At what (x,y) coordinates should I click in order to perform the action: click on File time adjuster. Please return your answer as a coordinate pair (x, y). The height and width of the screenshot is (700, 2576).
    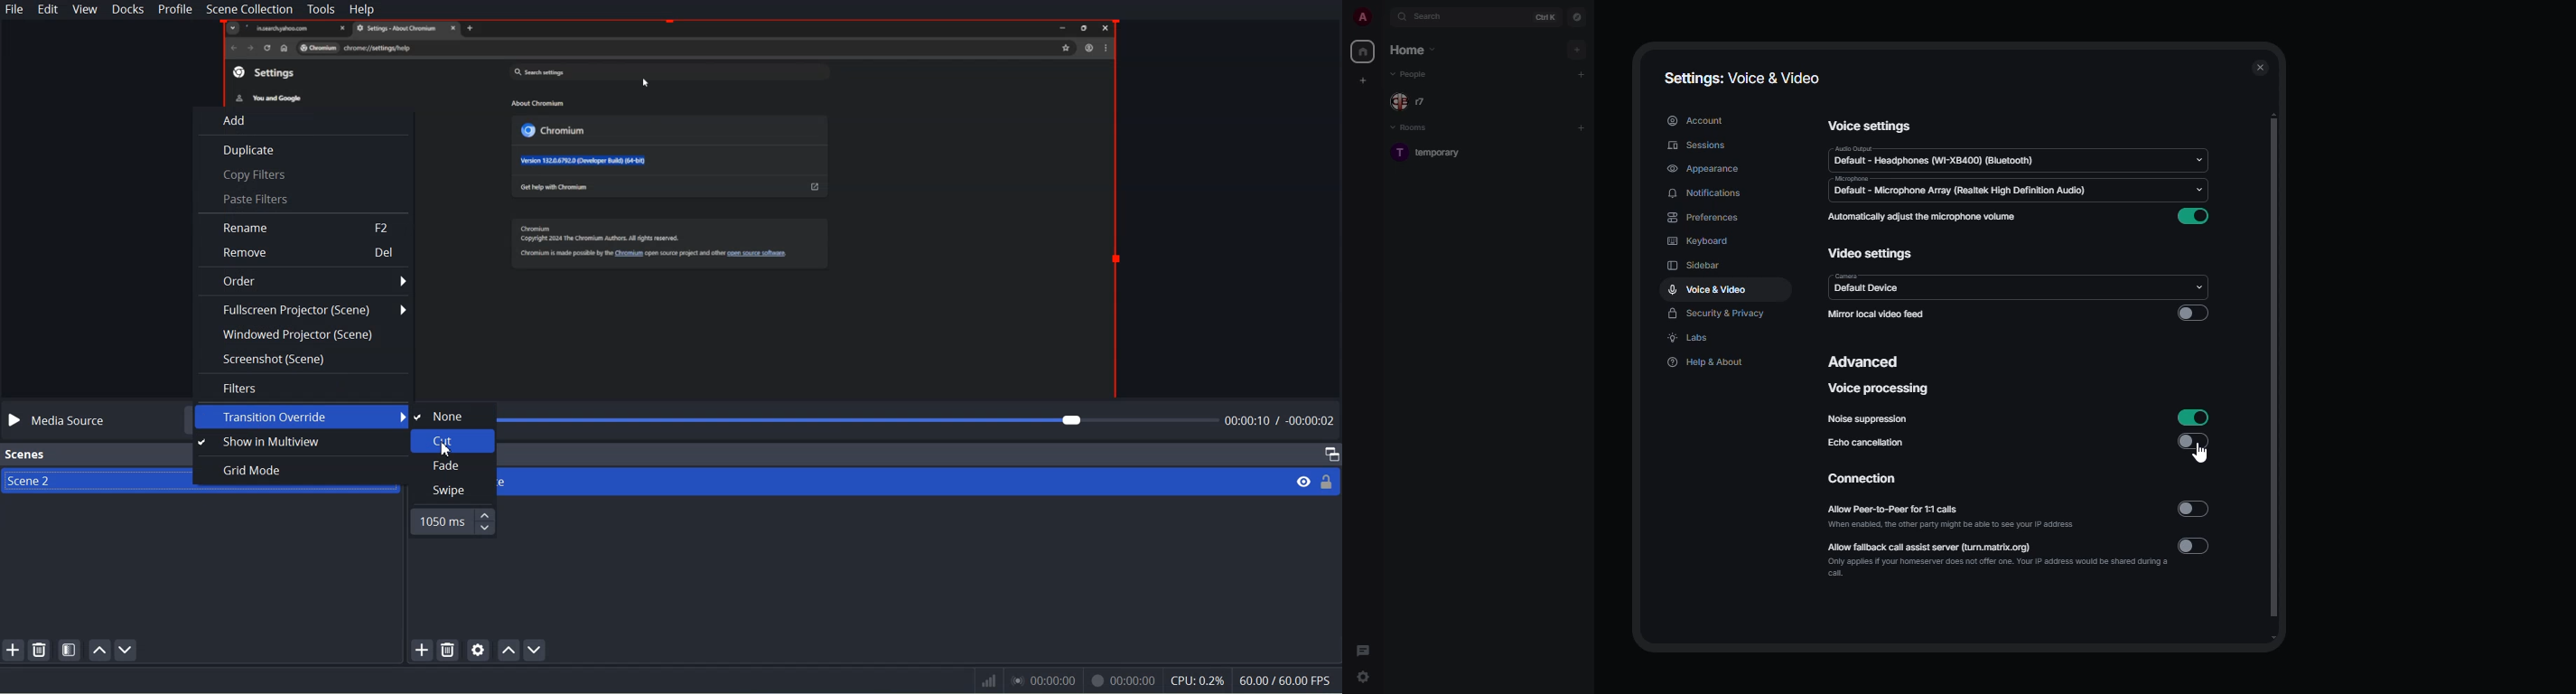
    Looking at the image, I should click on (926, 420).